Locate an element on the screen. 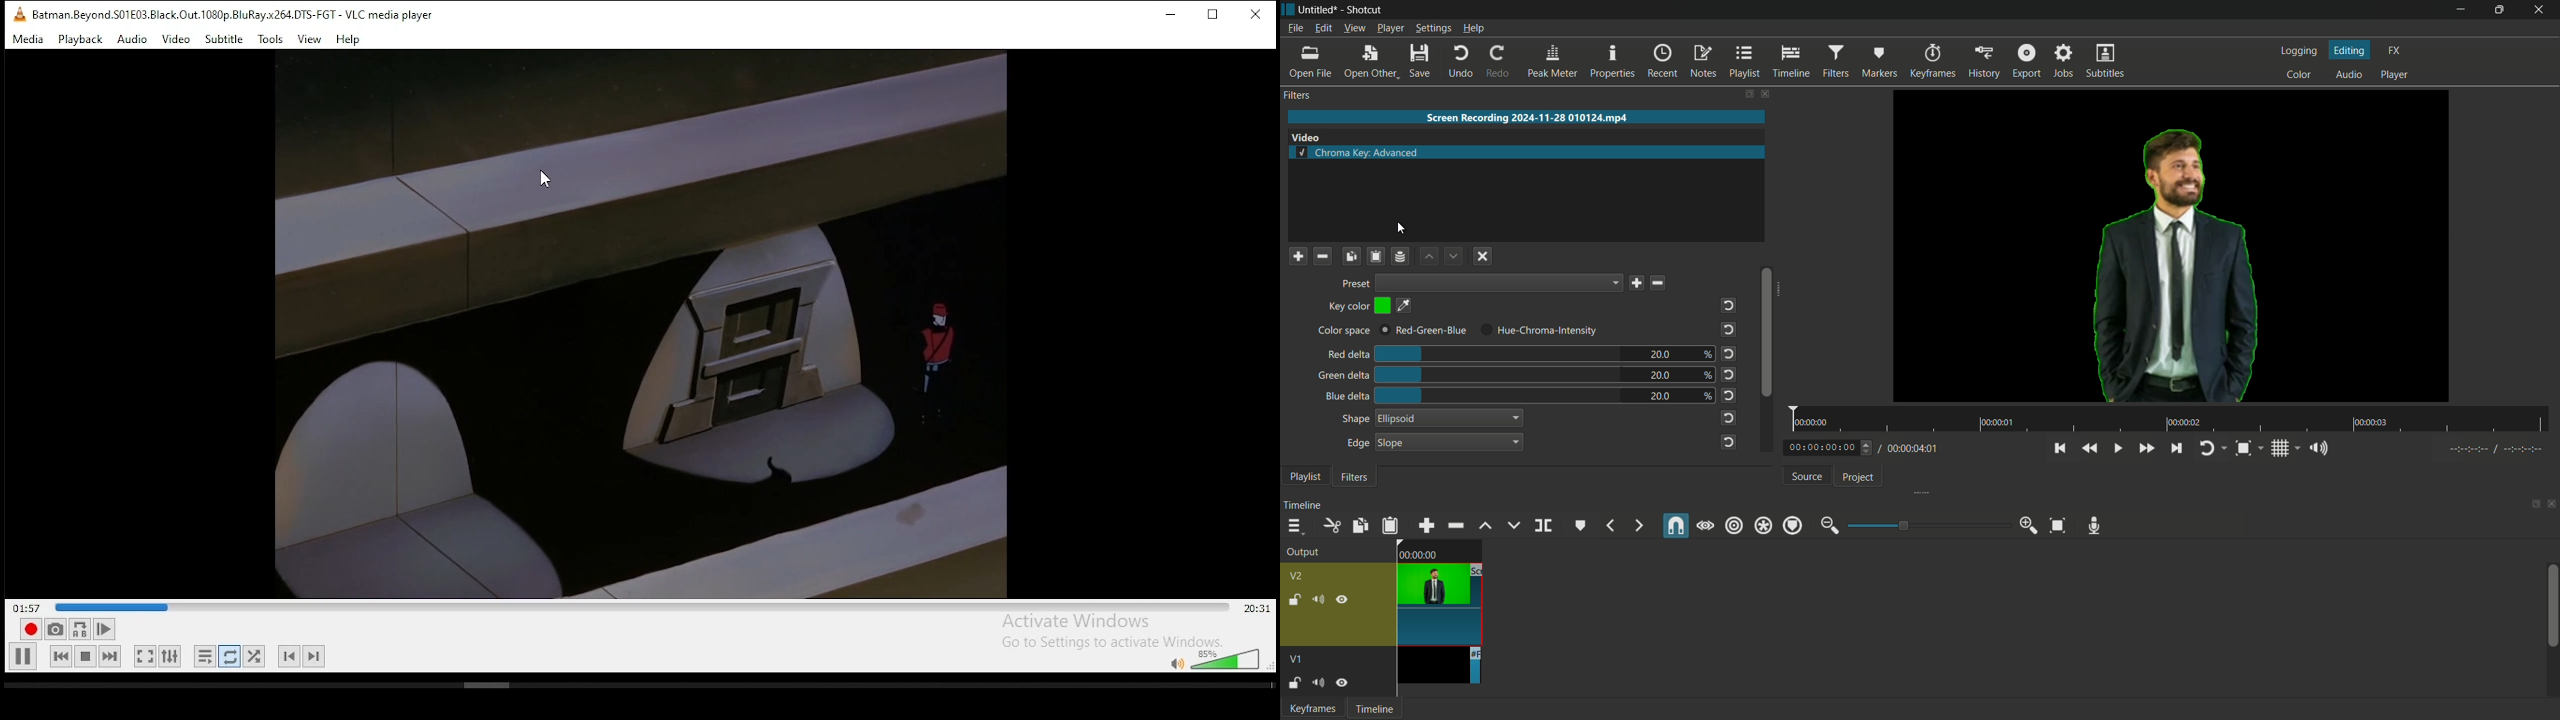  next media in playlist, skips forward when held is located at coordinates (111, 656).